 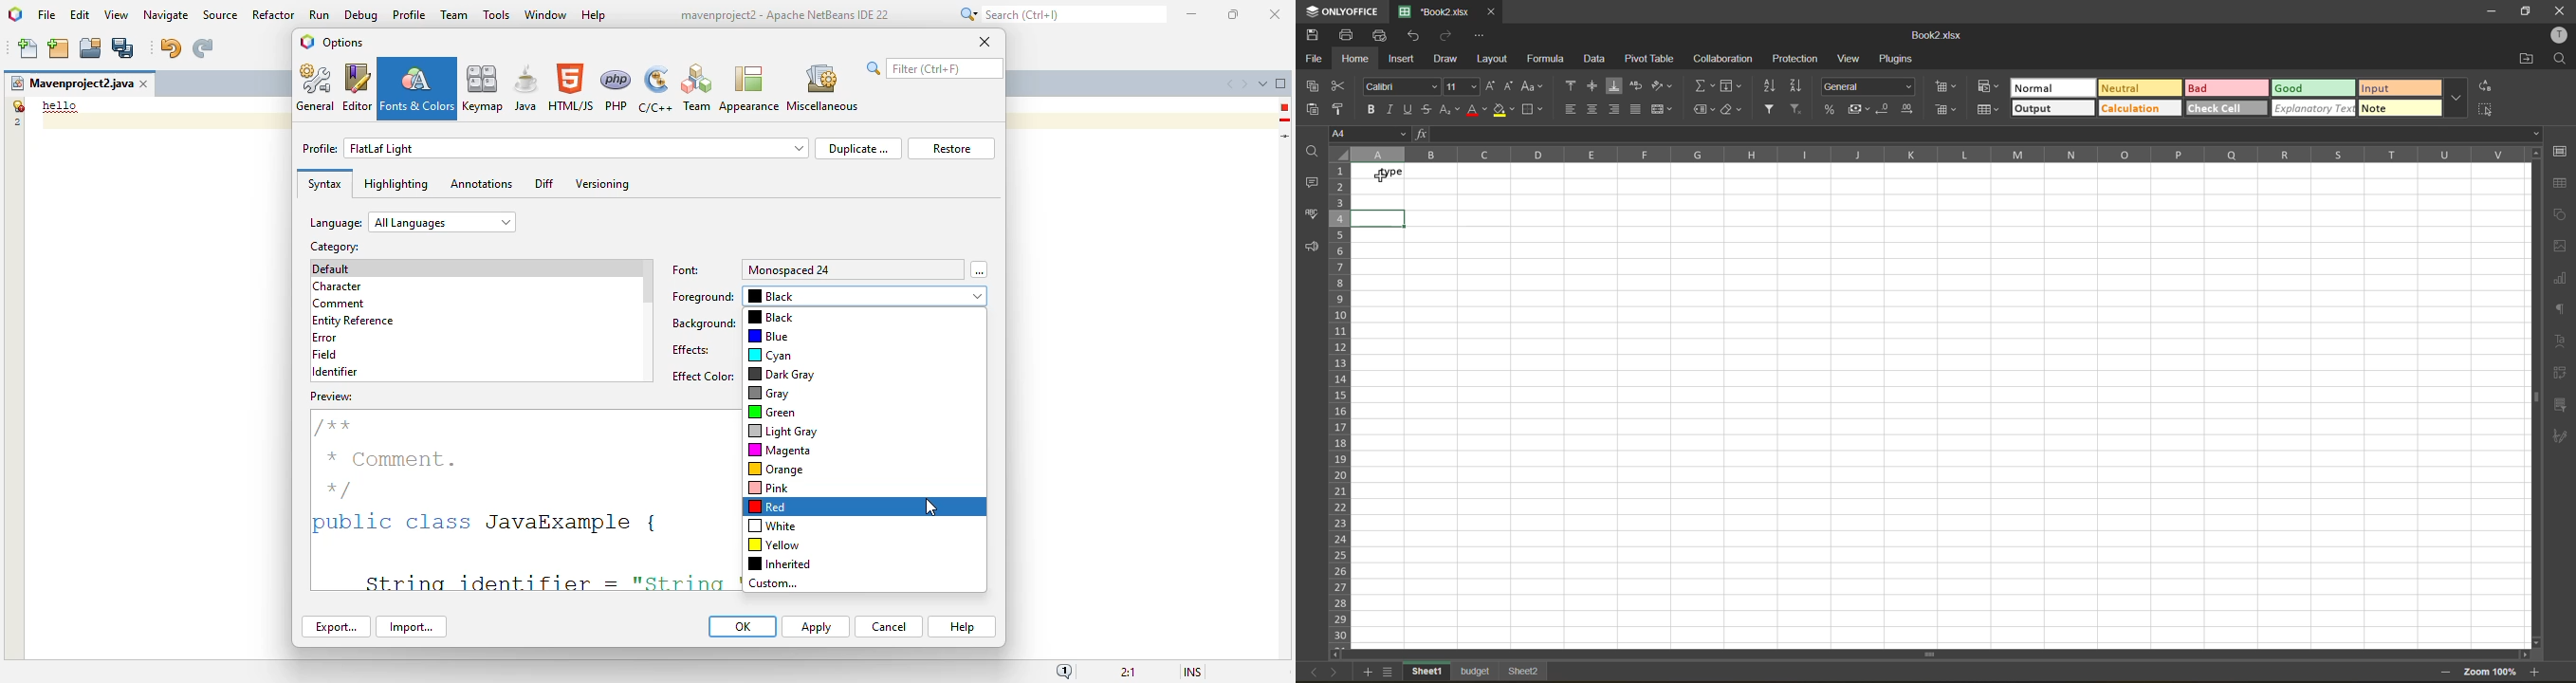 What do you see at coordinates (1702, 86) in the screenshot?
I see `summation` at bounding box center [1702, 86].